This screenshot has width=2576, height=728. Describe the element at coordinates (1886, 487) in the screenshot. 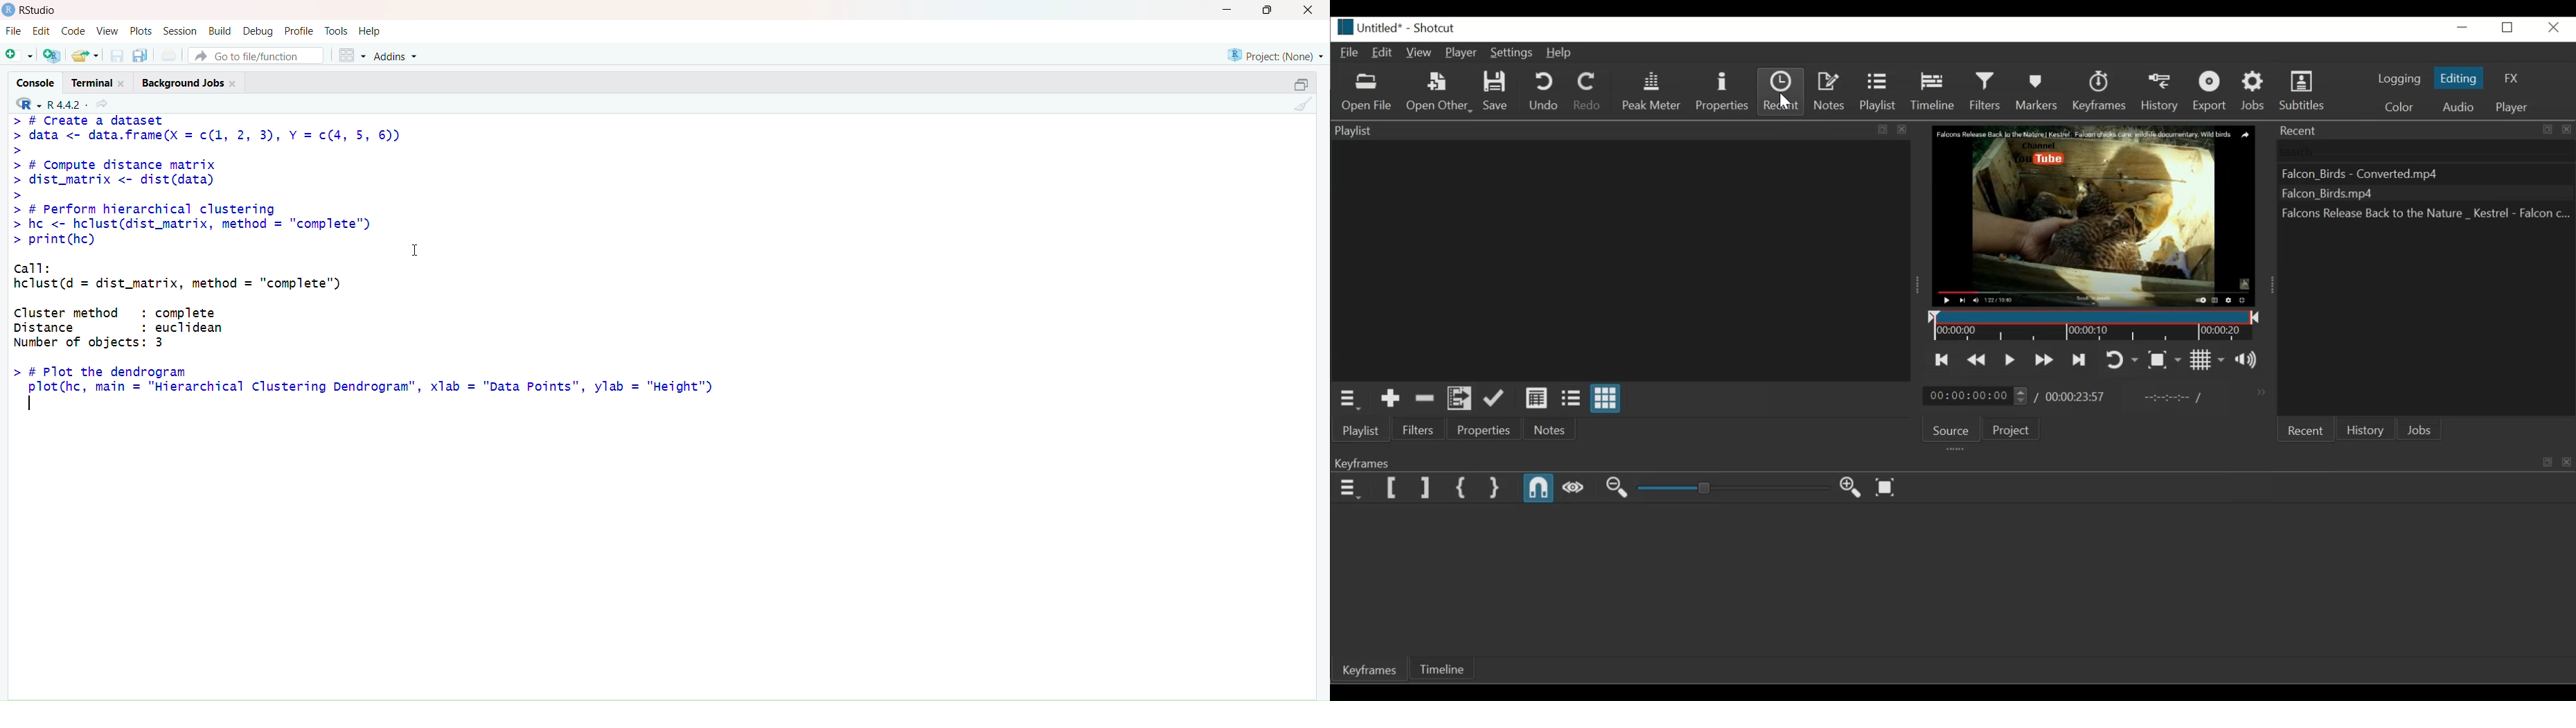

I see `Zoom timeline to fit` at that location.